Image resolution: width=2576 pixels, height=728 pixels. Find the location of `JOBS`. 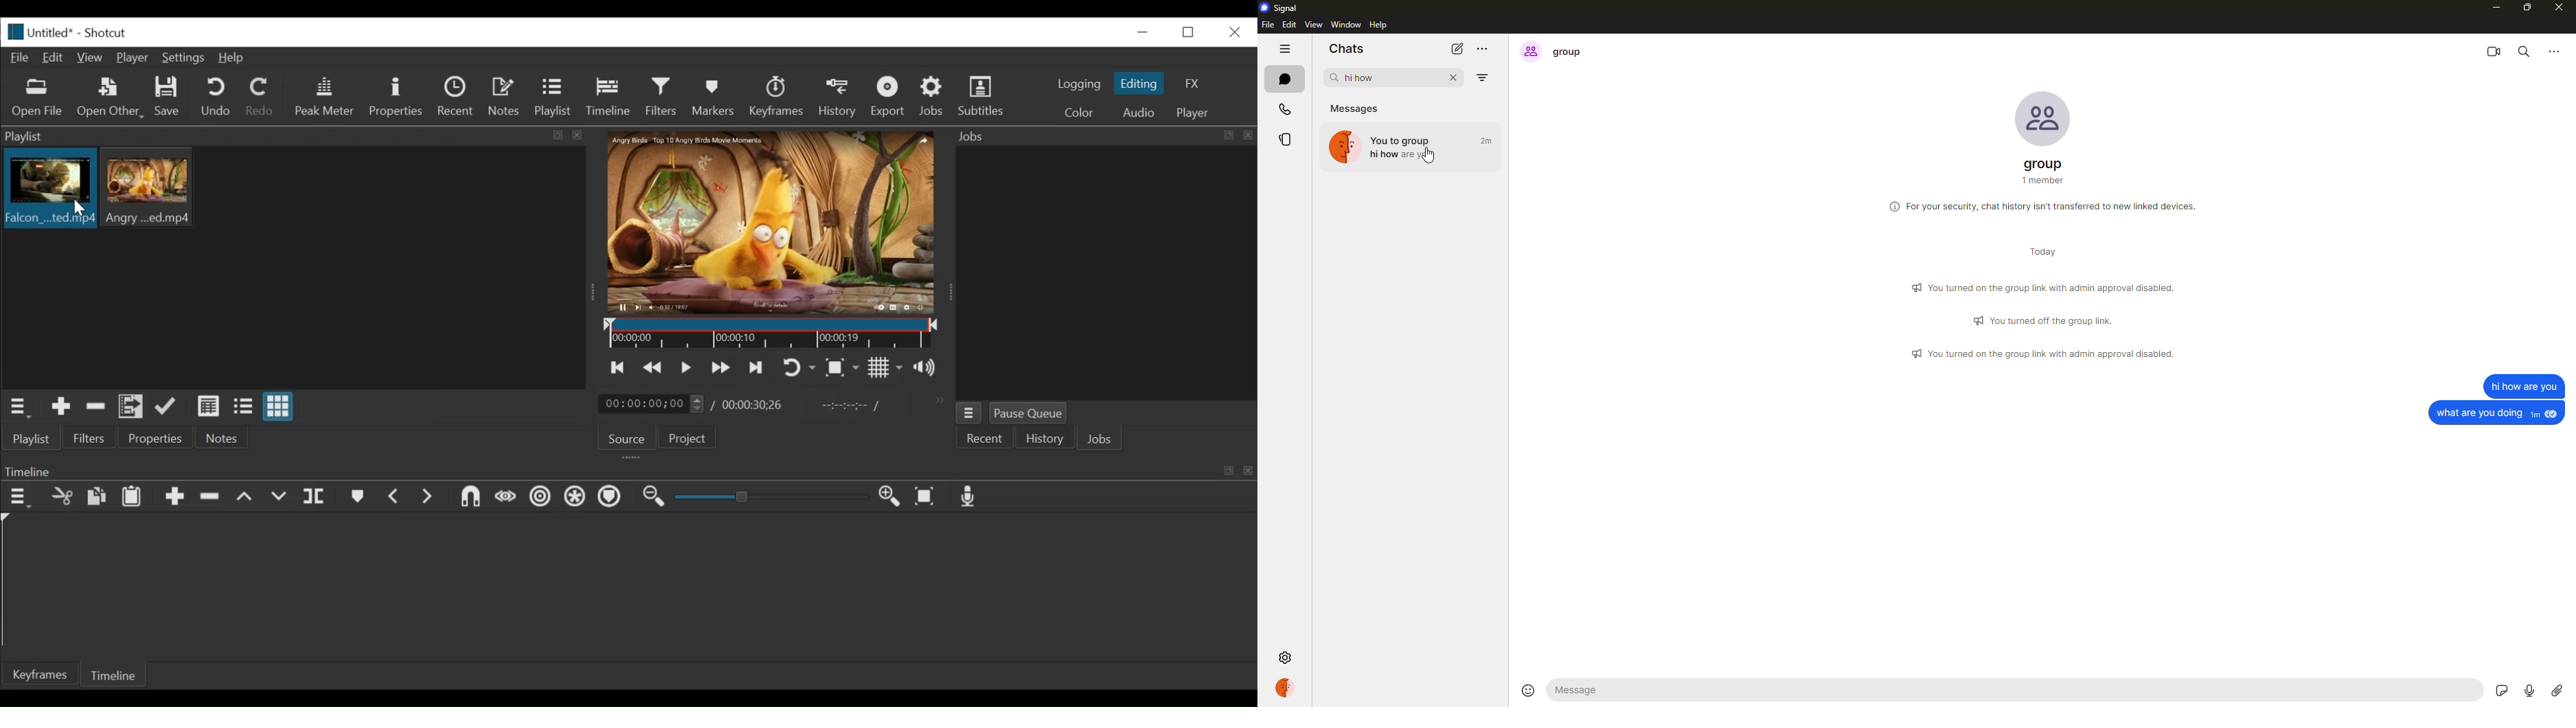

JOBS is located at coordinates (1101, 441).